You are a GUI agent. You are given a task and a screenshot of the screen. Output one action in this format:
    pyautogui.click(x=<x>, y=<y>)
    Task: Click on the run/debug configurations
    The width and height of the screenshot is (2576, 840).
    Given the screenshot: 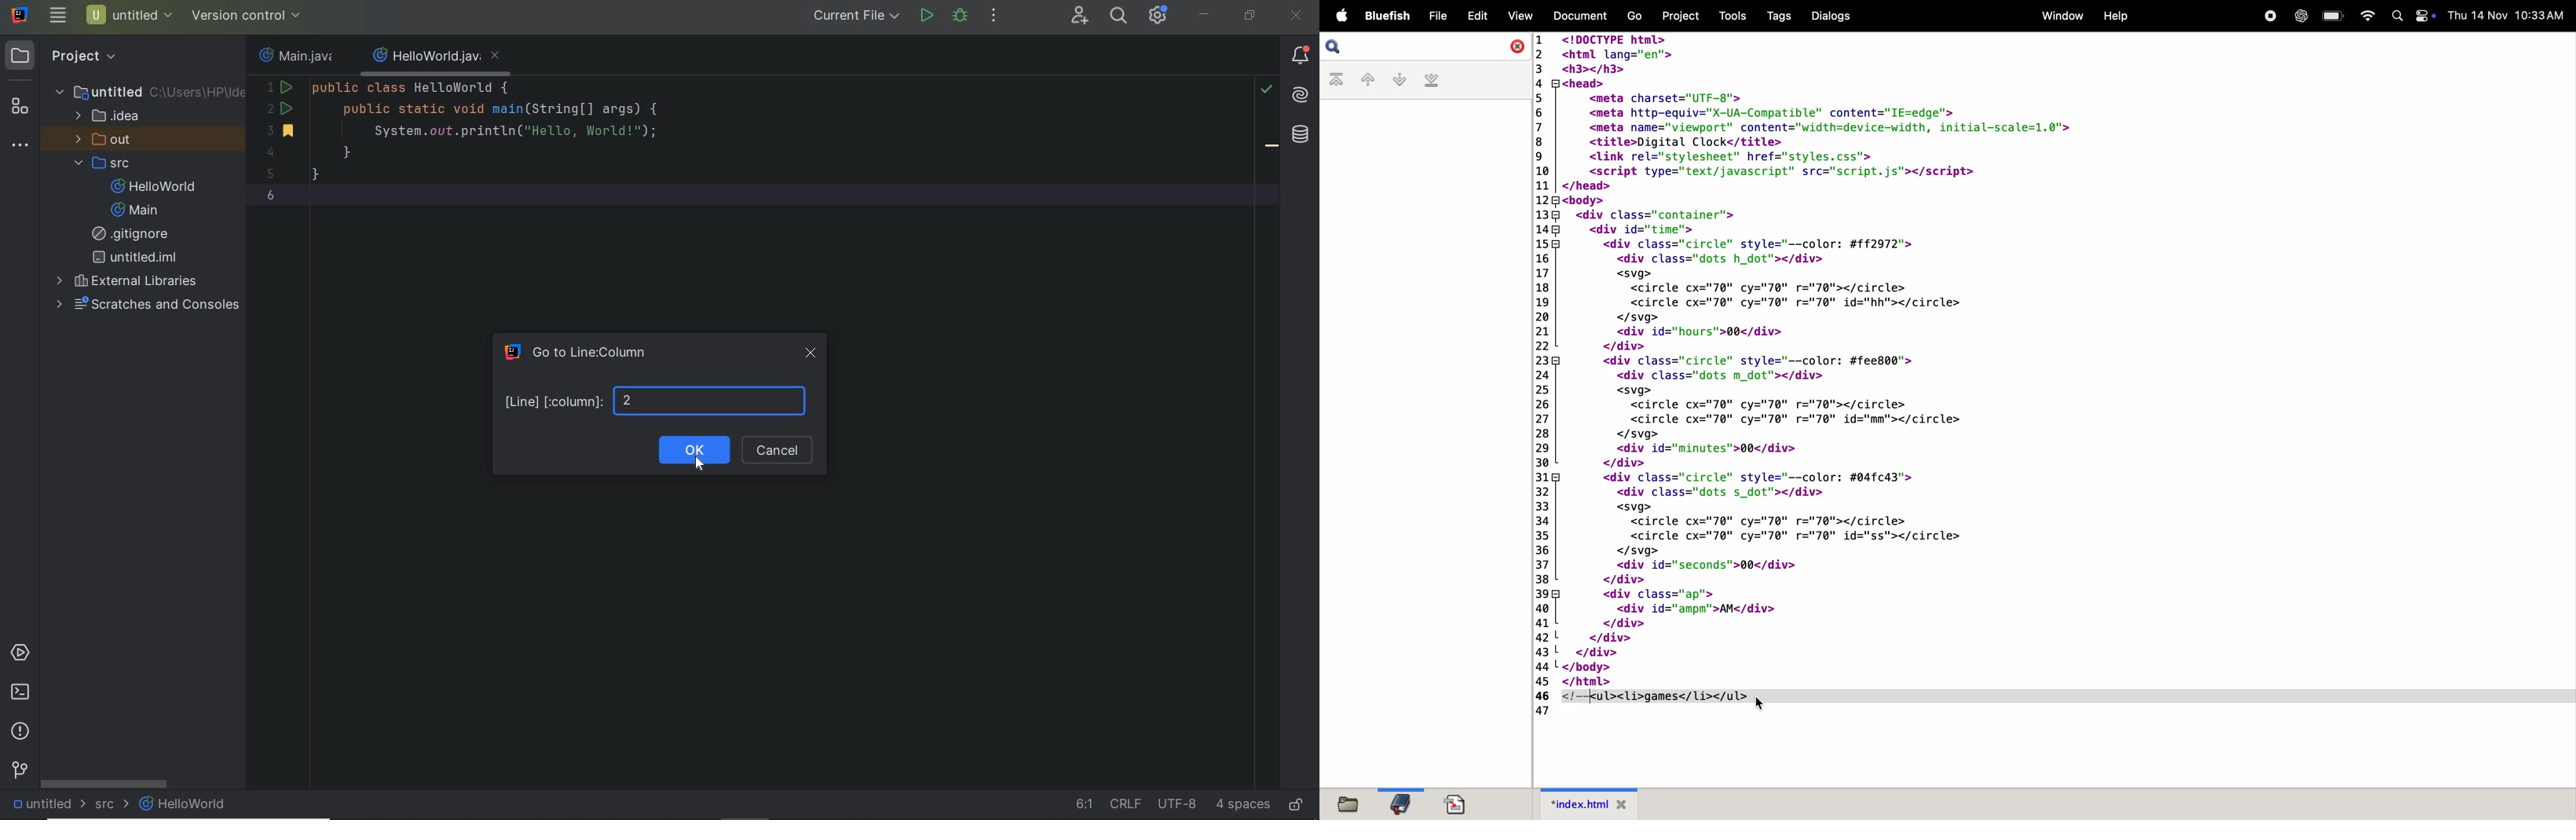 What is the action you would take?
    pyautogui.click(x=858, y=16)
    